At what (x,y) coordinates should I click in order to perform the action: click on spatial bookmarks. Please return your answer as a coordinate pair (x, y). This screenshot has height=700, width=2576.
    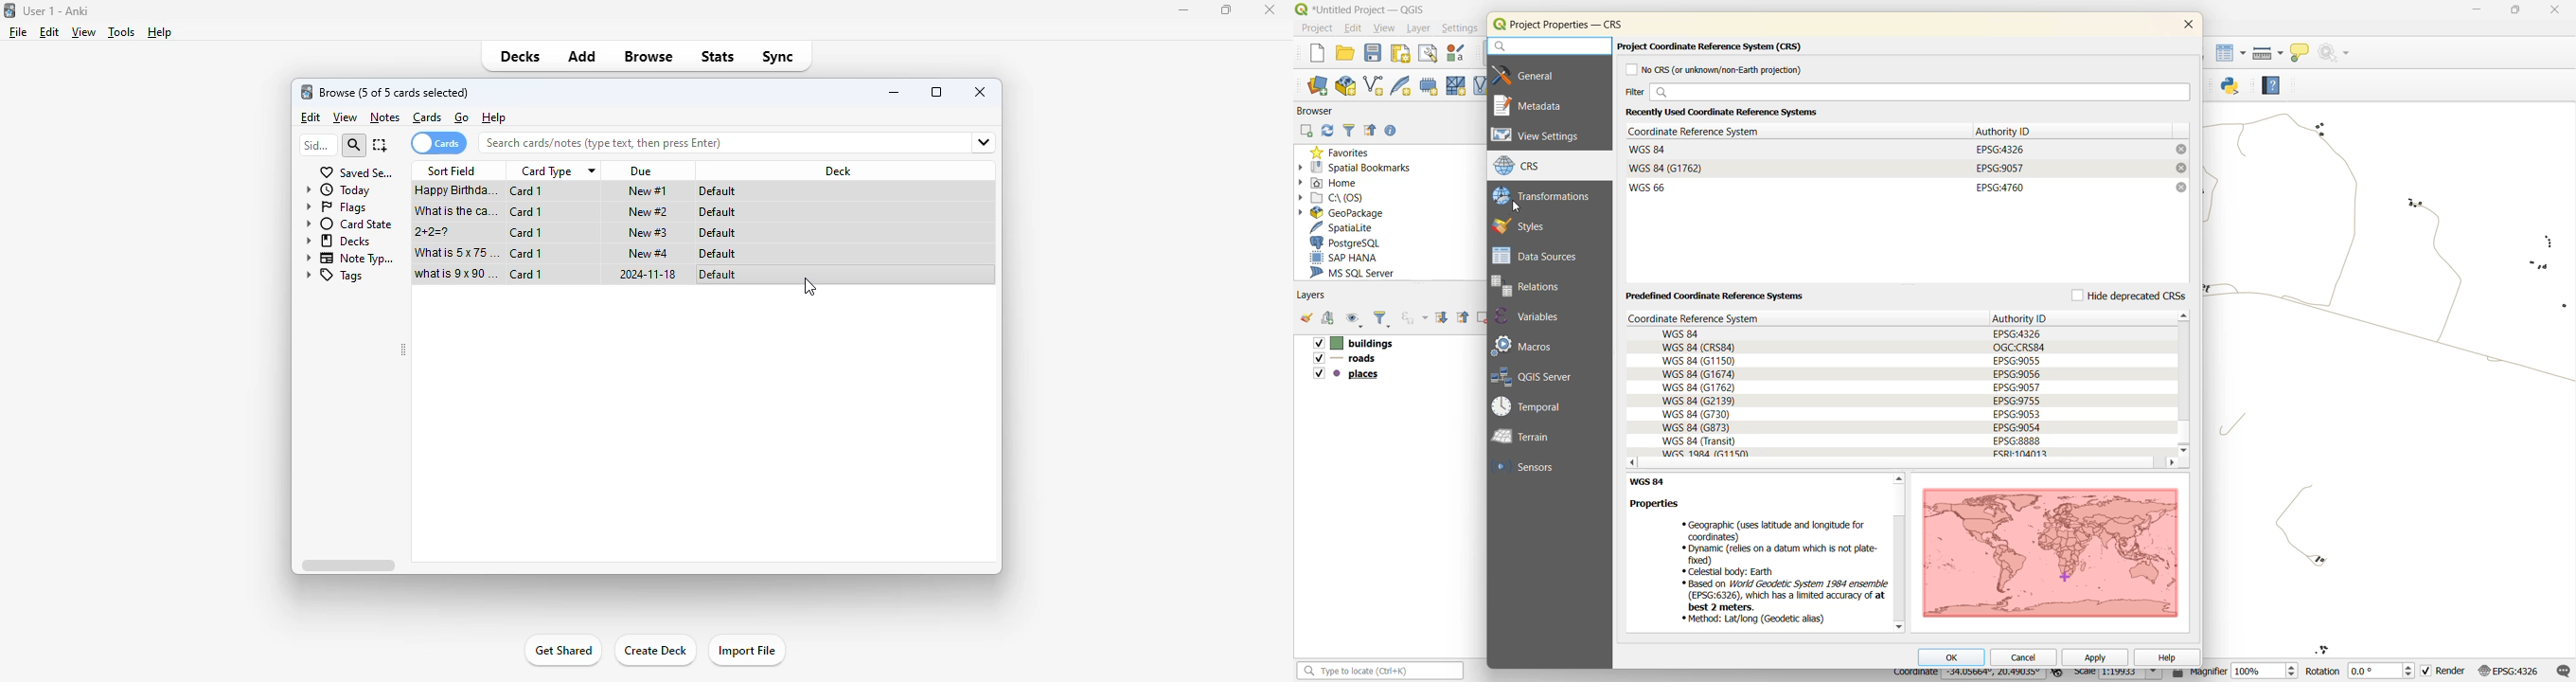
    Looking at the image, I should click on (1356, 167).